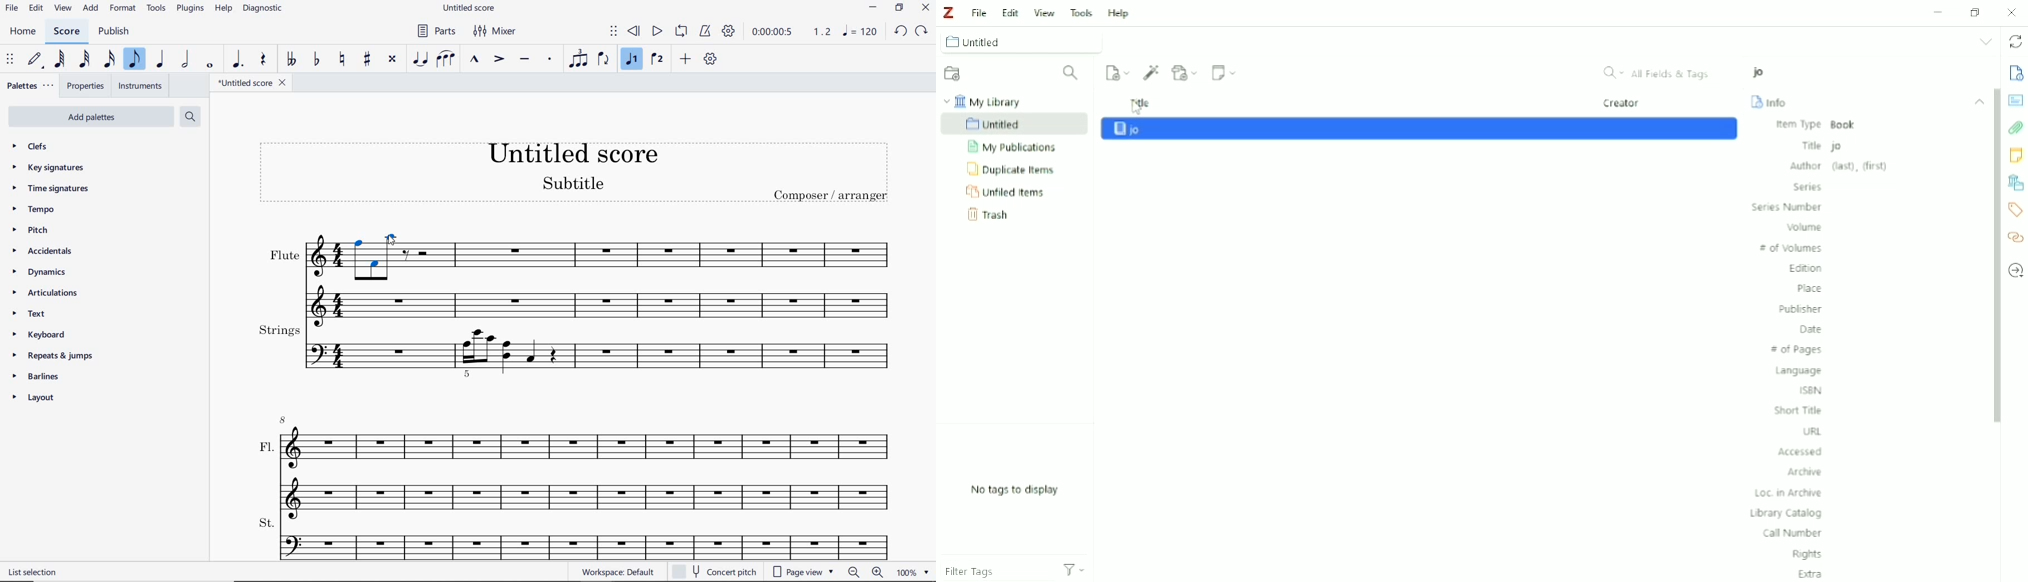  I want to click on zoom factor, so click(914, 572).